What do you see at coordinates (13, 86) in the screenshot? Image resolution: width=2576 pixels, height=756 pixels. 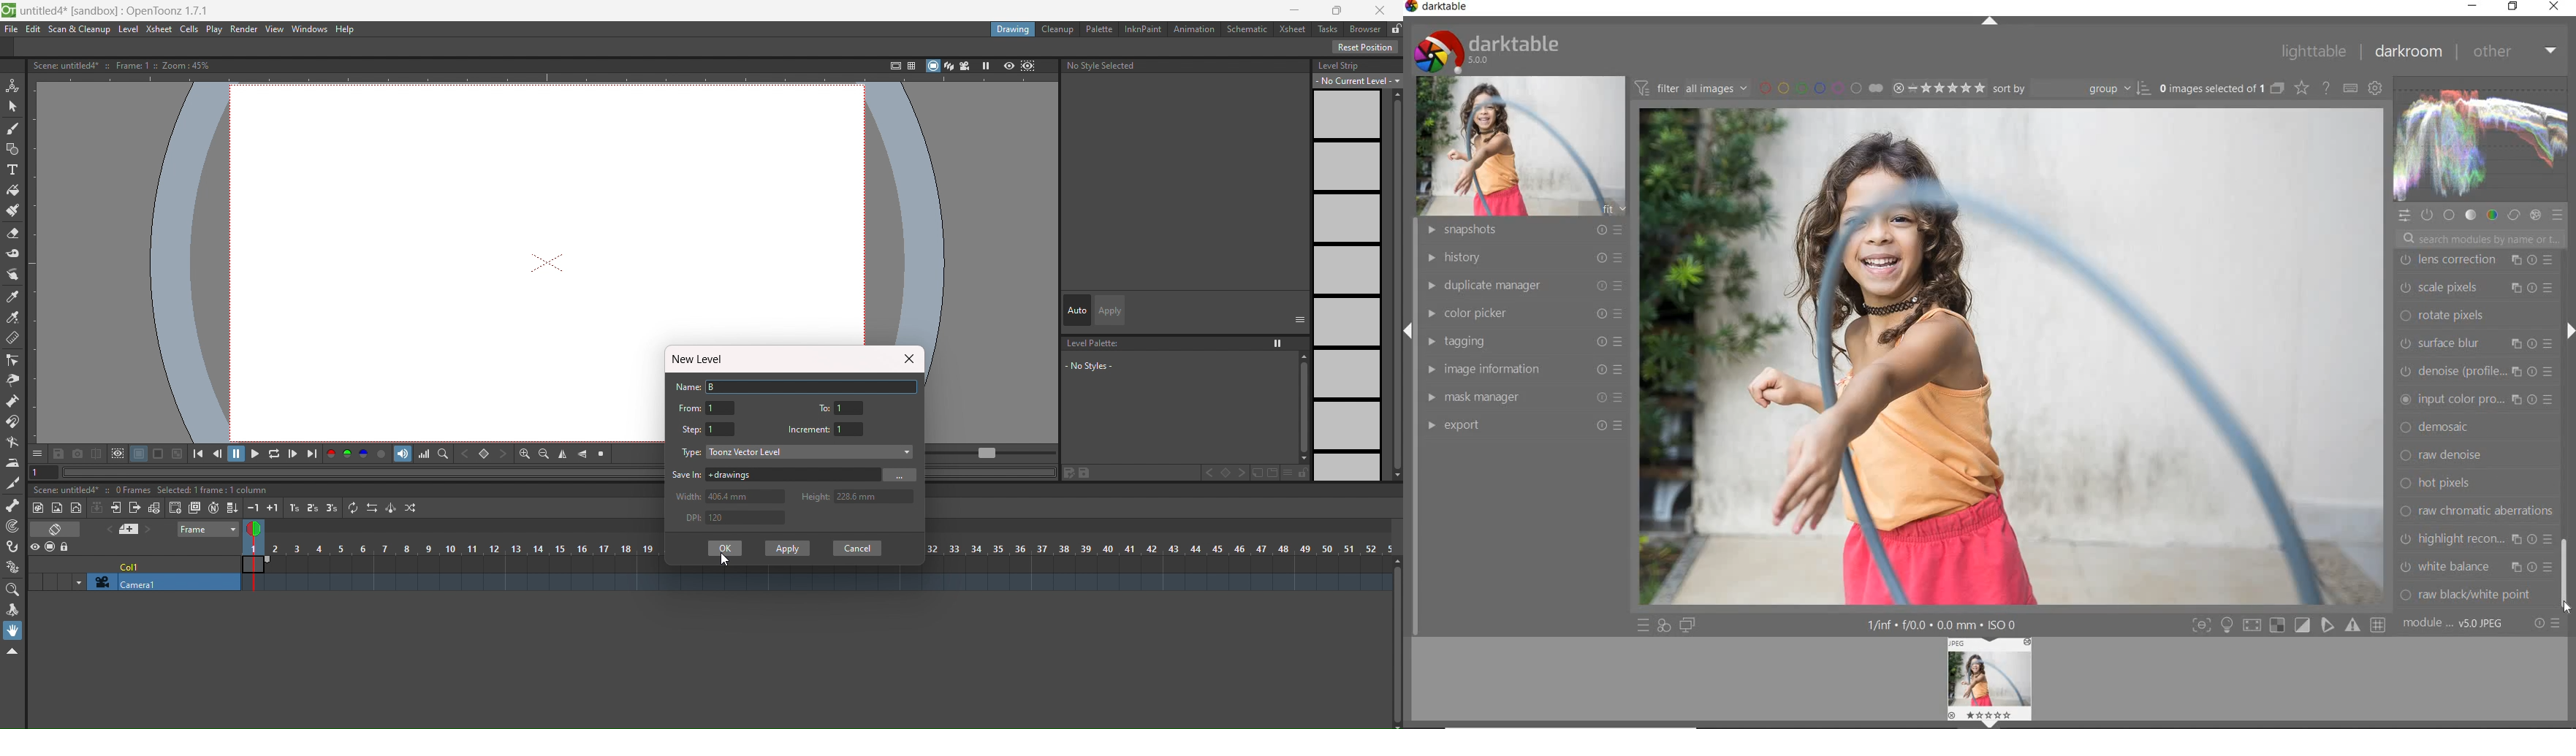 I see `animation tool` at bounding box center [13, 86].